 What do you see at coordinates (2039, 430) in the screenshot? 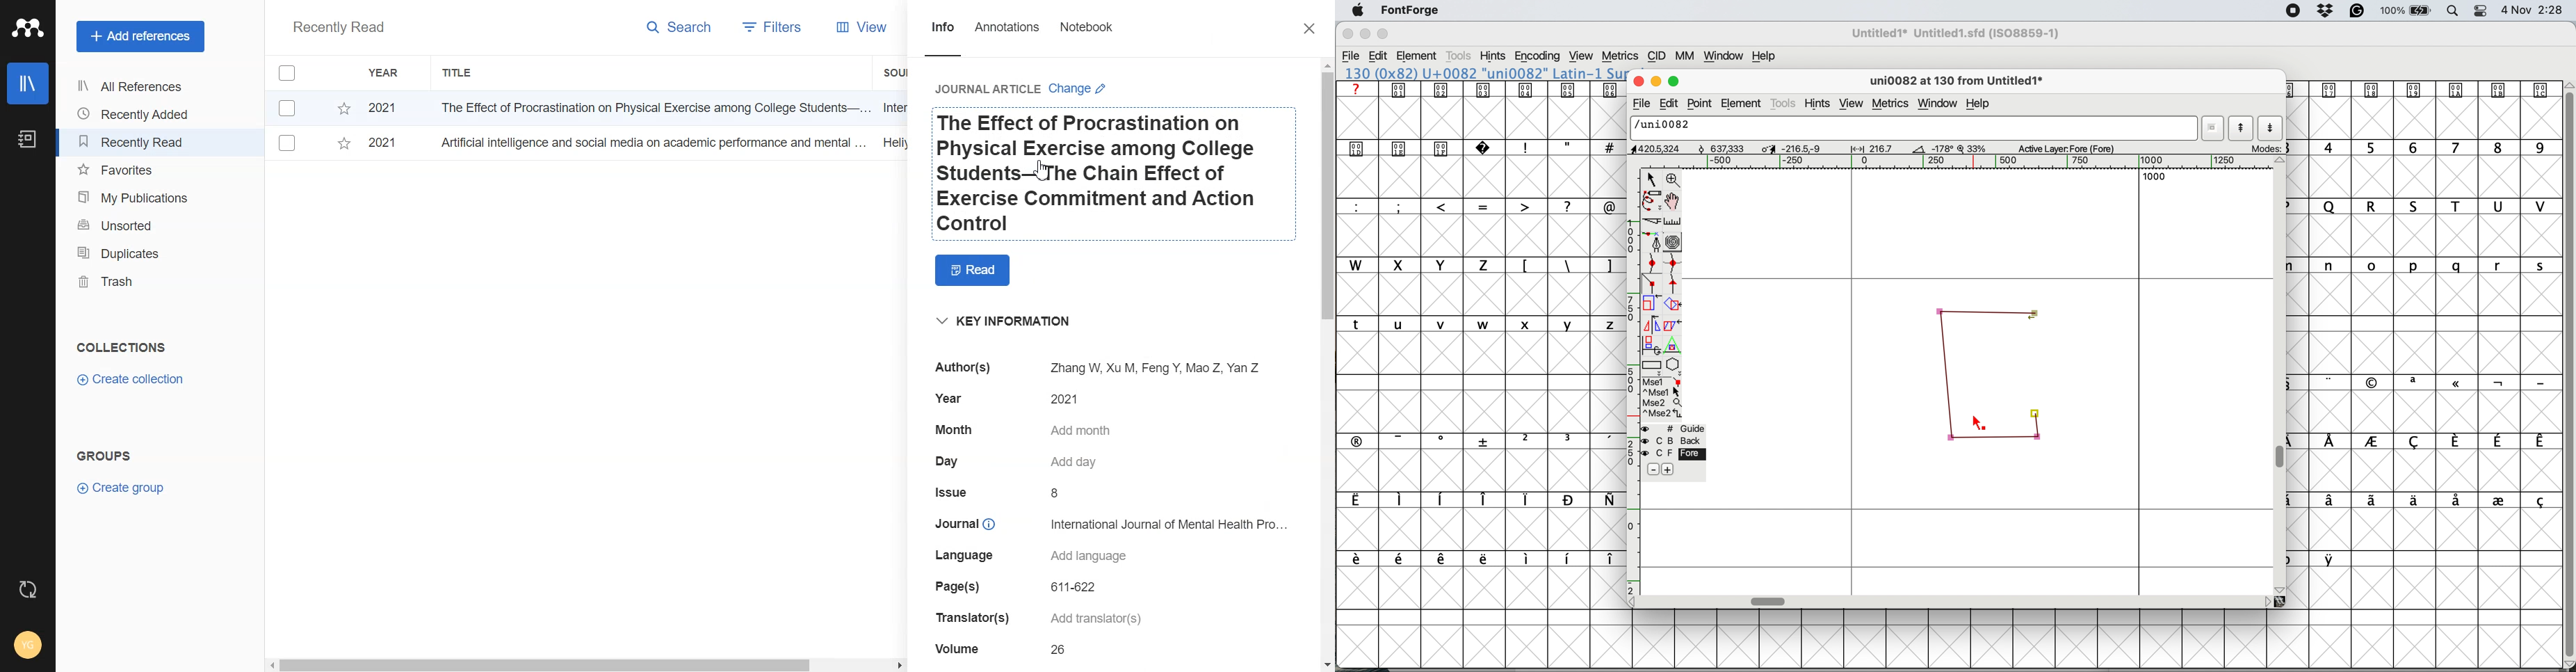
I see `corner points connected` at bounding box center [2039, 430].